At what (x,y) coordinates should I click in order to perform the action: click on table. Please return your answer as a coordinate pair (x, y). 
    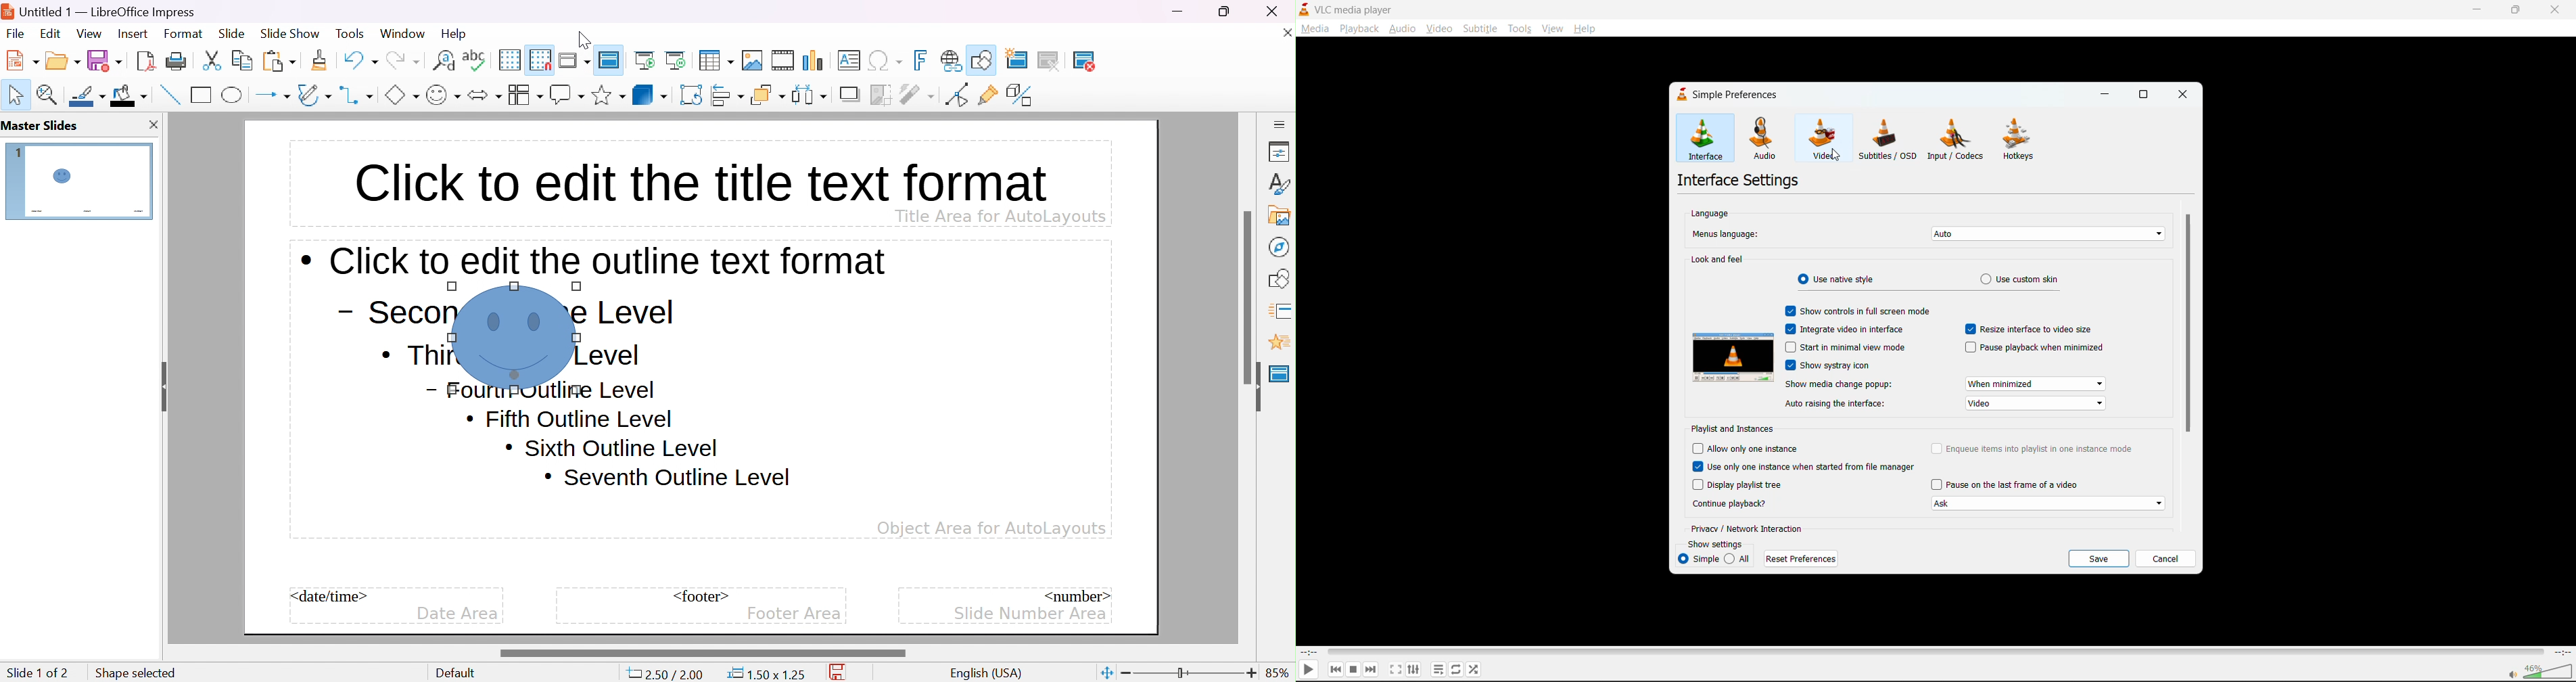
    Looking at the image, I should click on (717, 59).